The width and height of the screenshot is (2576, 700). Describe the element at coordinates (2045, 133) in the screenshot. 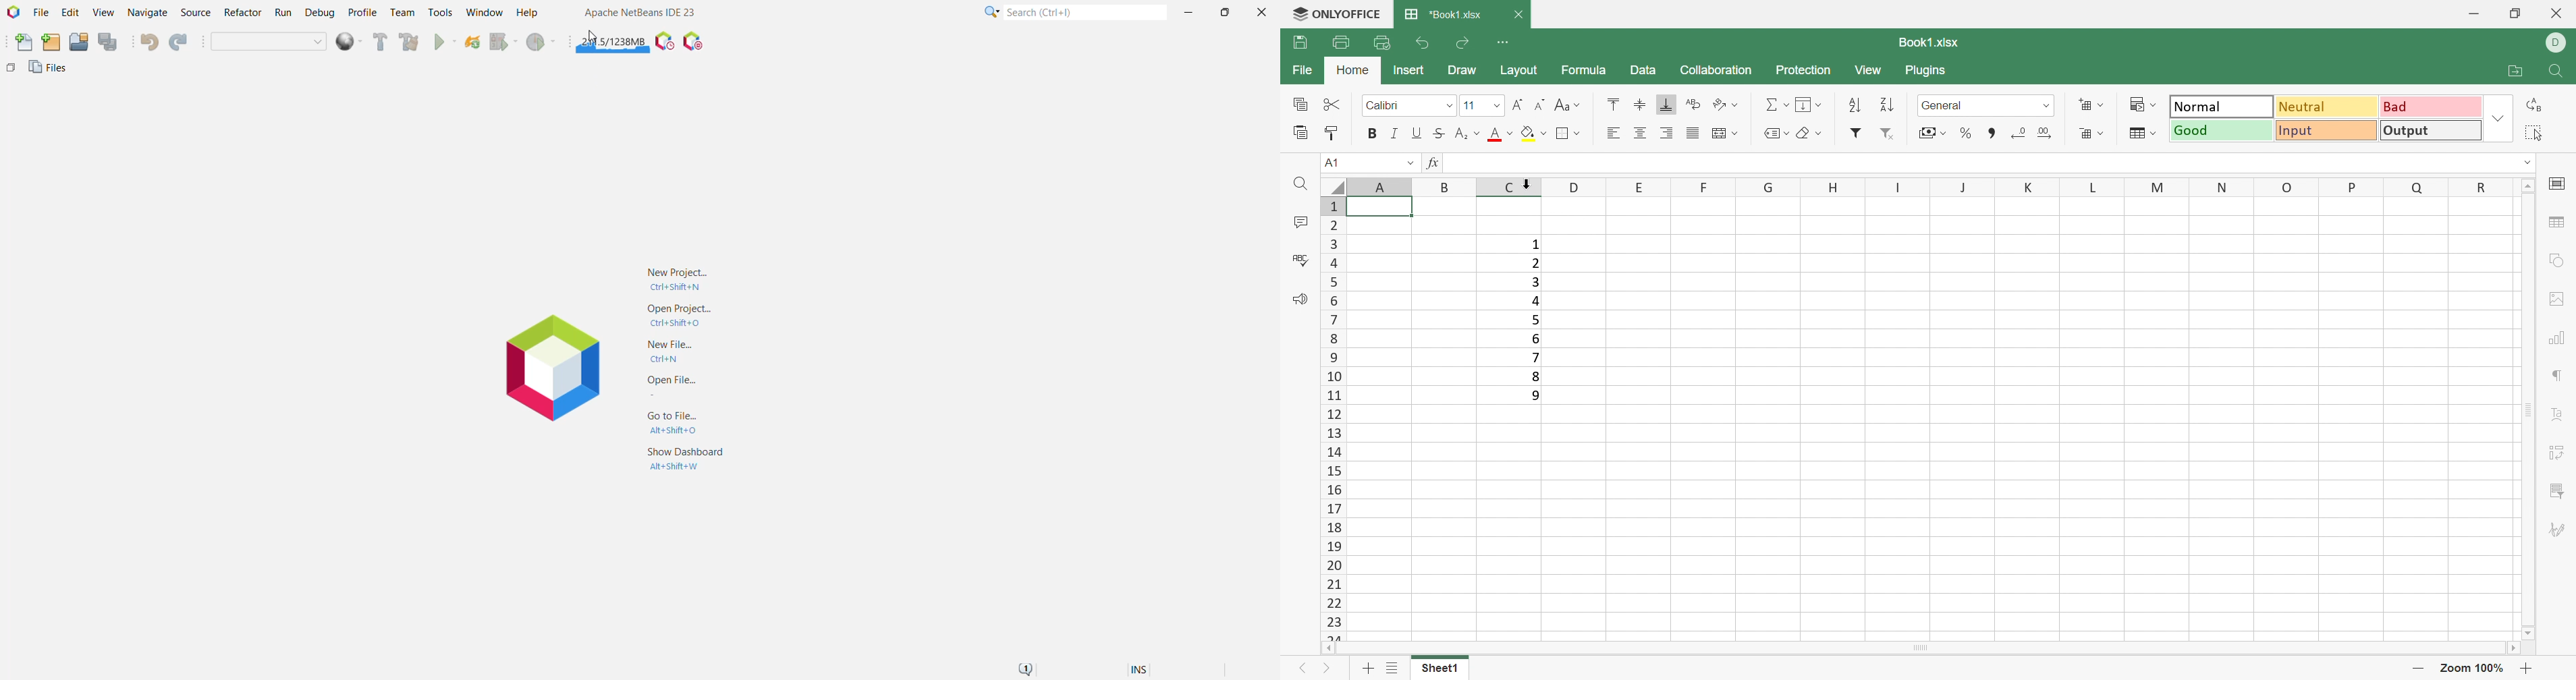

I see `Increase decimals` at that location.